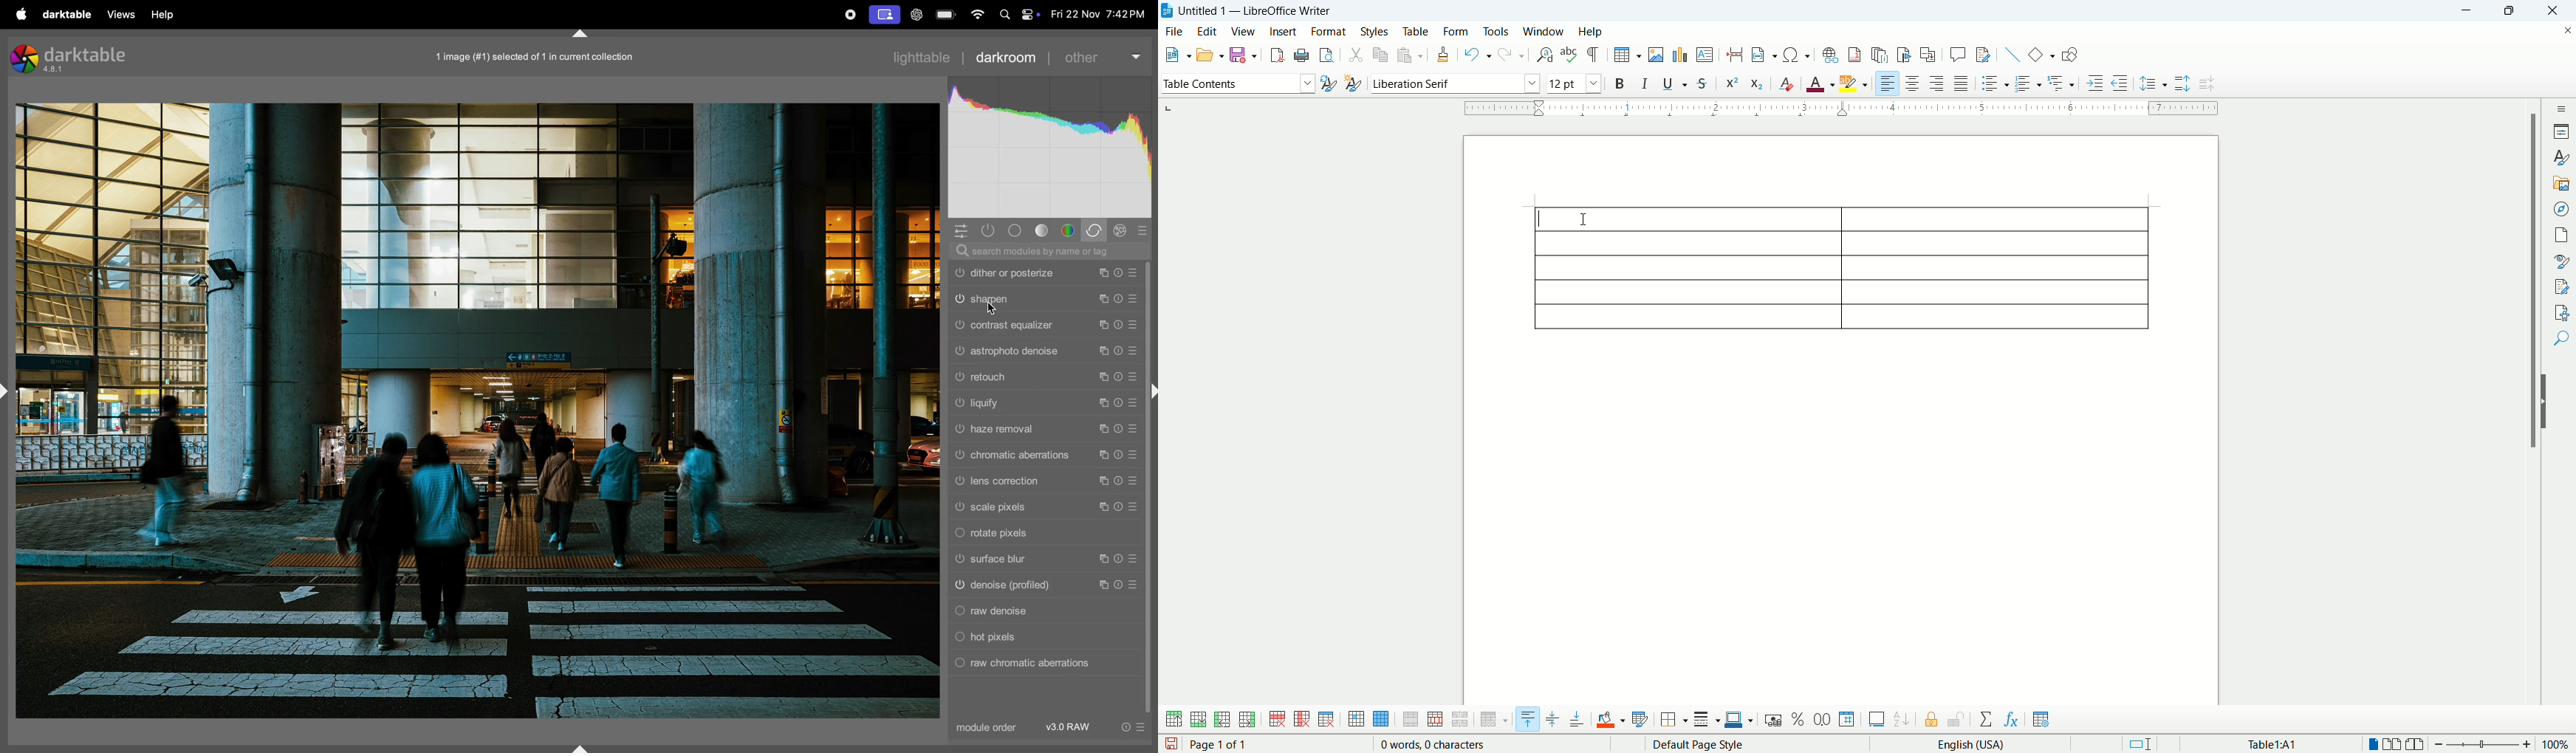 The height and width of the screenshot is (756, 2576). Describe the element at coordinates (1174, 32) in the screenshot. I see `file` at that location.